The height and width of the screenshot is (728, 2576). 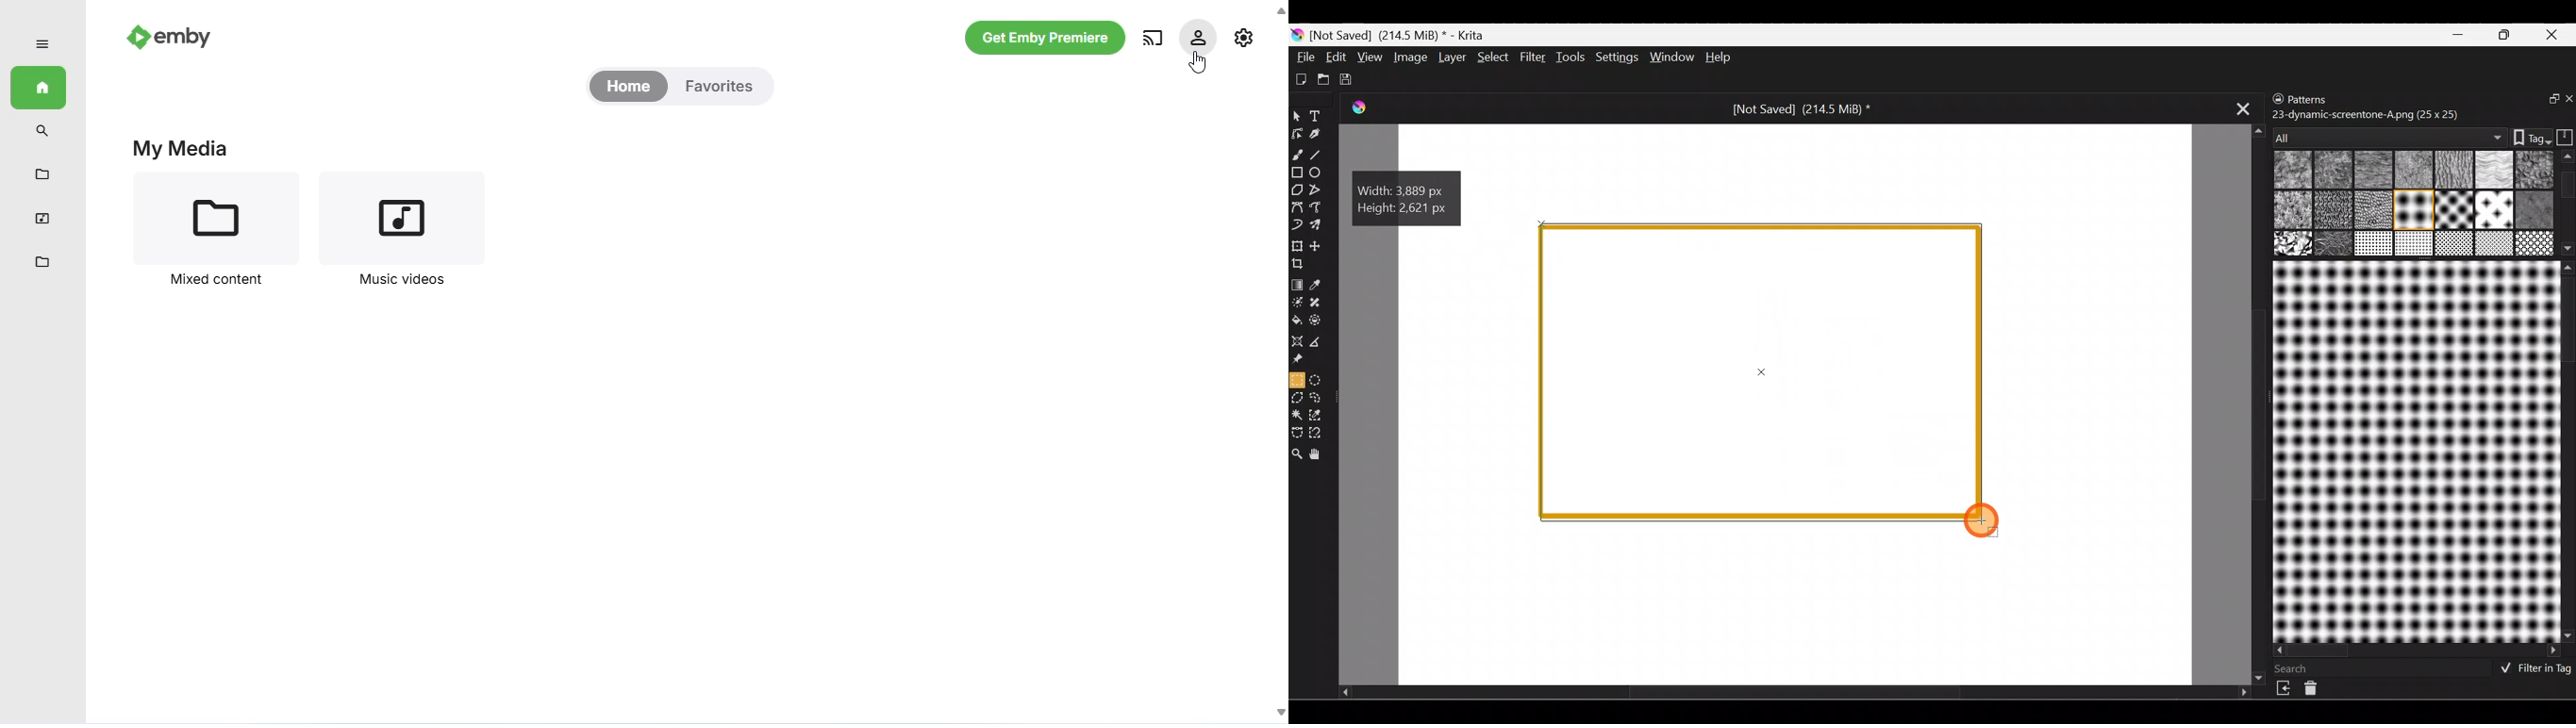 What do you see at coordinates (1451, 57) in the screenshot?
I see `Layer` at bounding box center [1451, 57].